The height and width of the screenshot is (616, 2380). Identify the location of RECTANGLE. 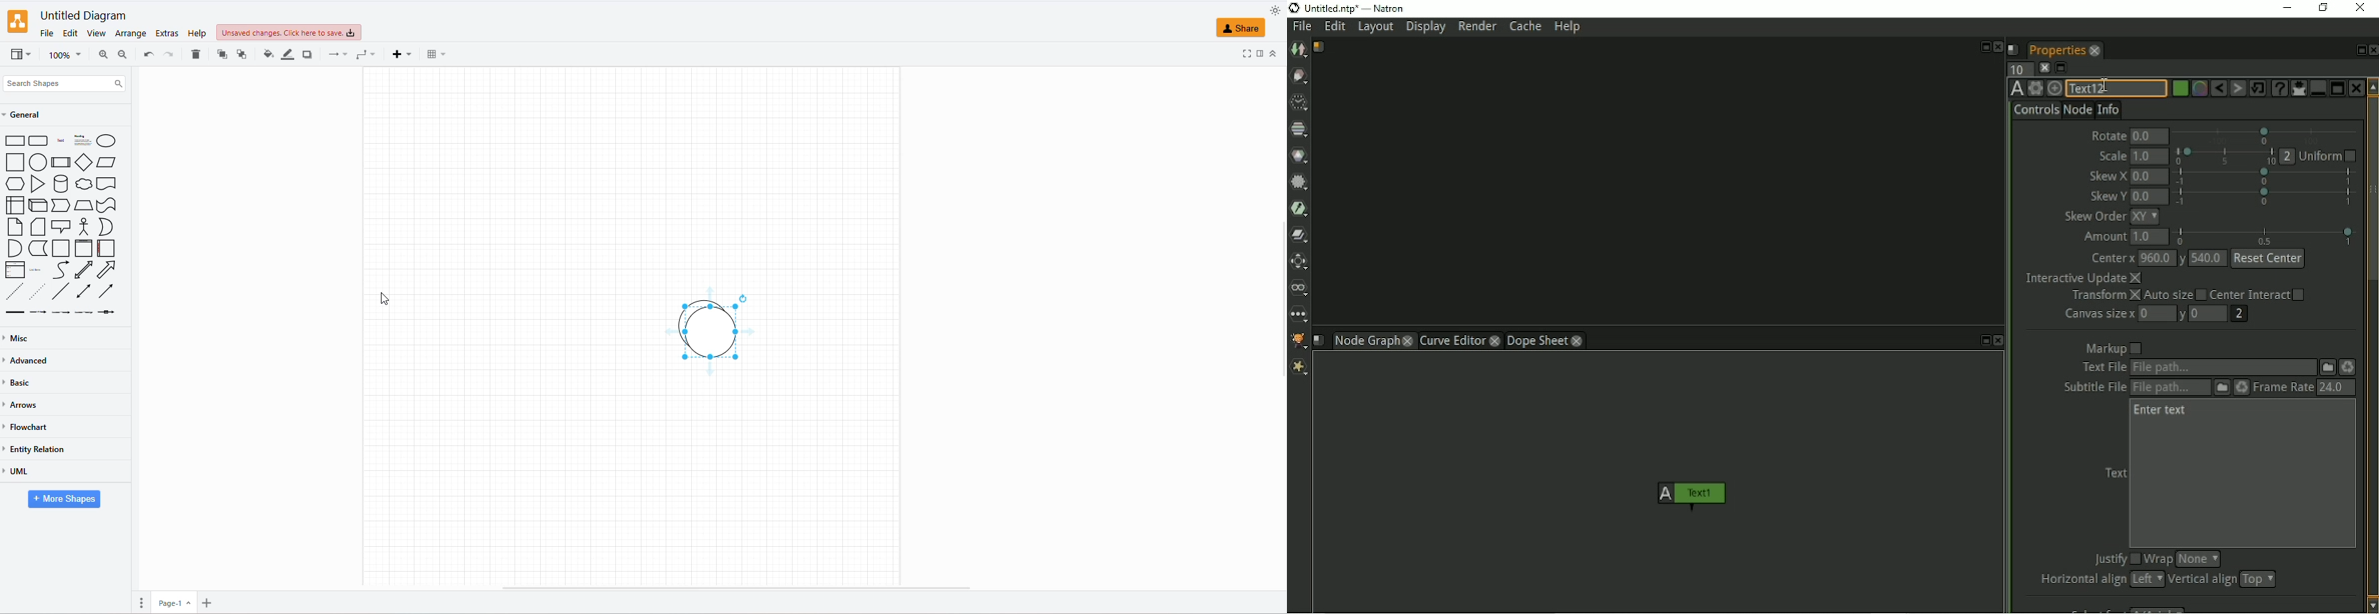
(13, 140).